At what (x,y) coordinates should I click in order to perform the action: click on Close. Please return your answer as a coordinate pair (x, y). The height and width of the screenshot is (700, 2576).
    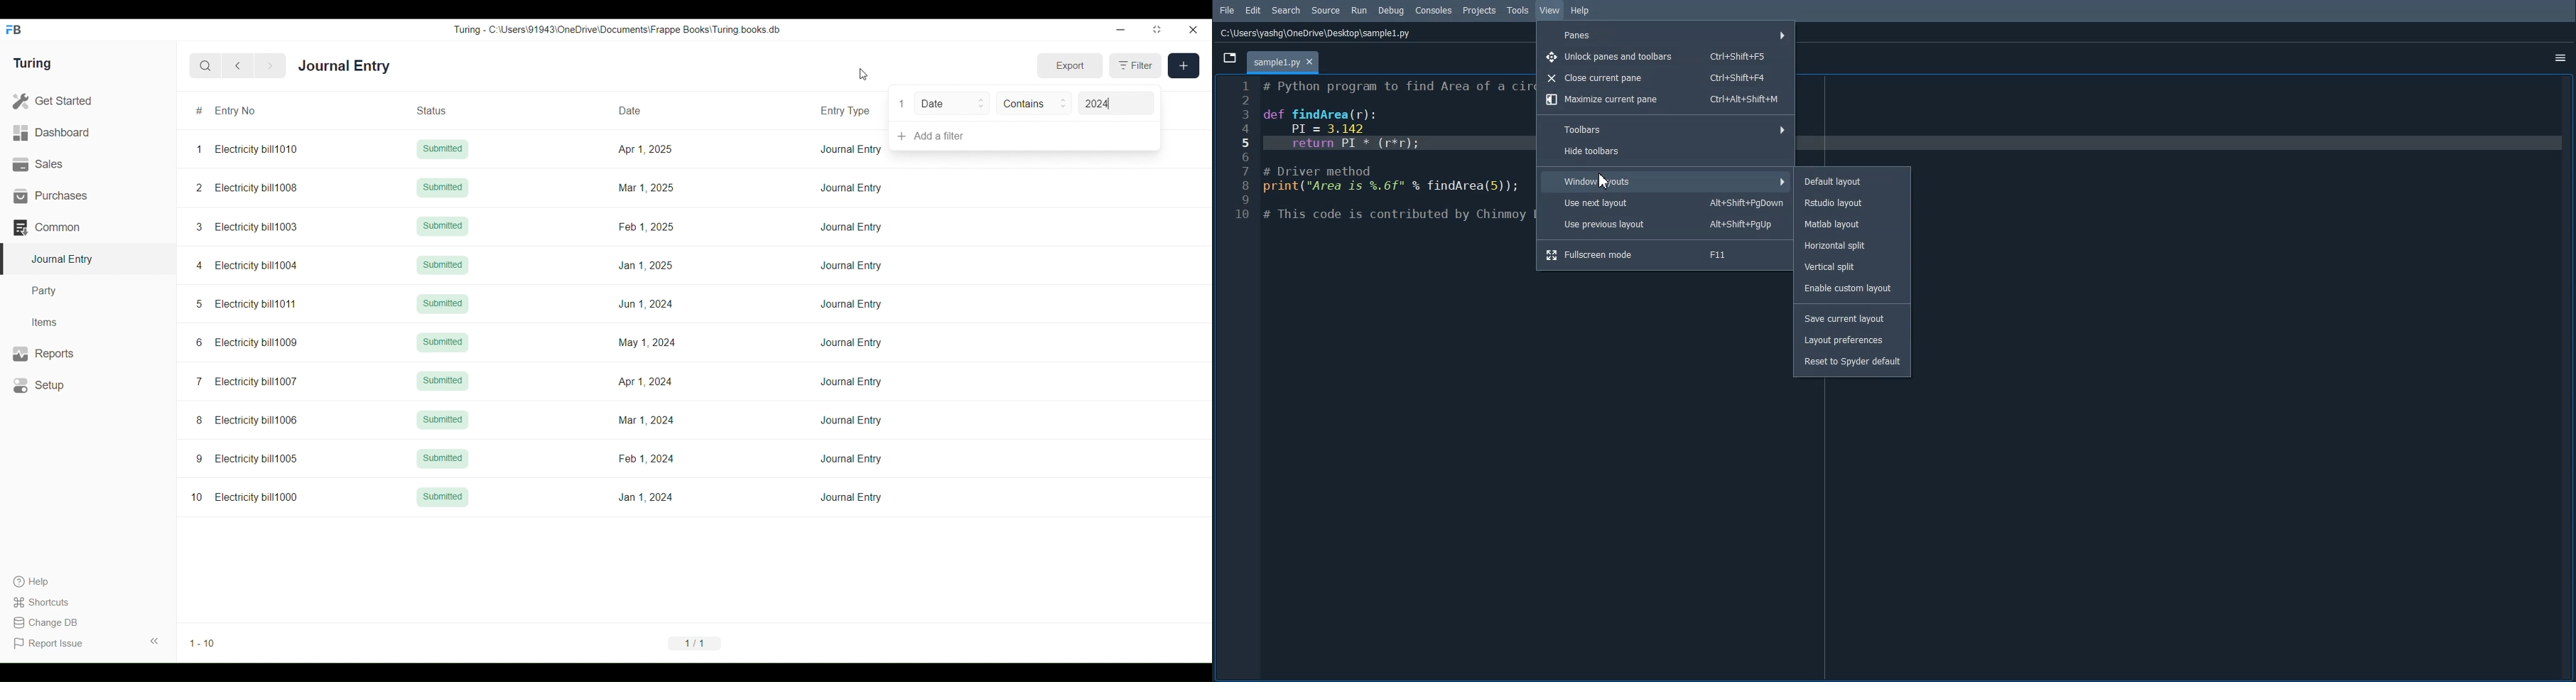
    Looking at the image, I should click on (1194, 30).